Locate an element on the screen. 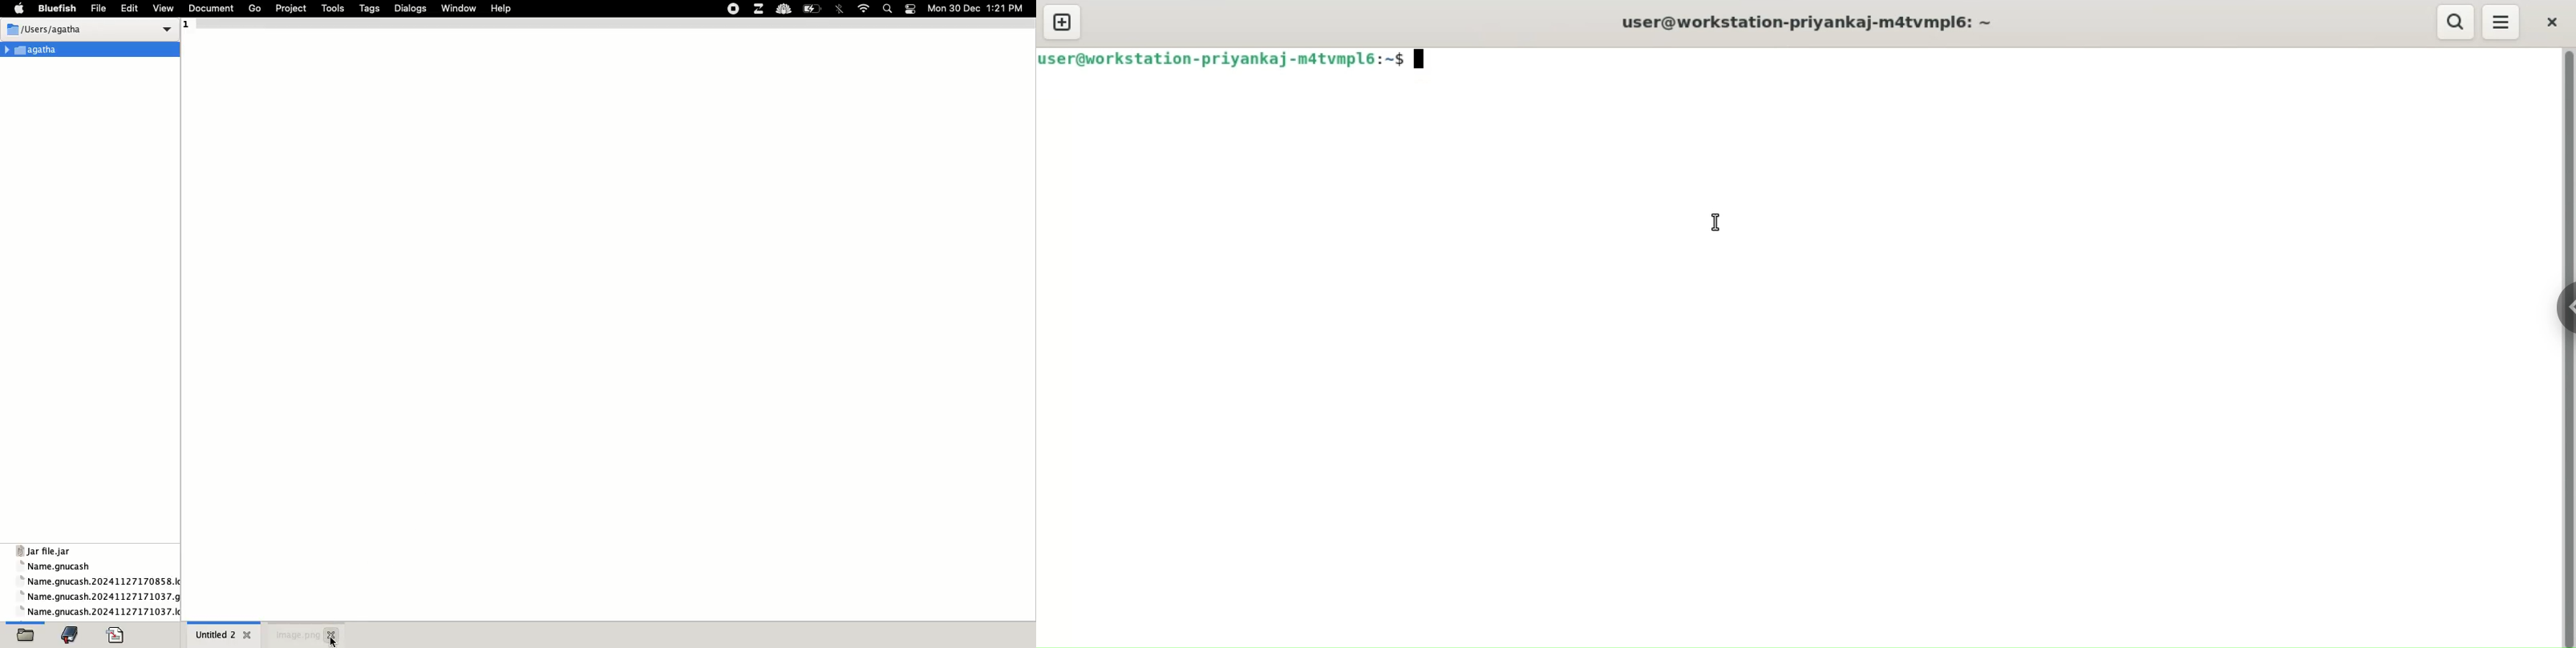 This screenshot has height=672, width=2576. dialogs is located at coordinates (411, 10).